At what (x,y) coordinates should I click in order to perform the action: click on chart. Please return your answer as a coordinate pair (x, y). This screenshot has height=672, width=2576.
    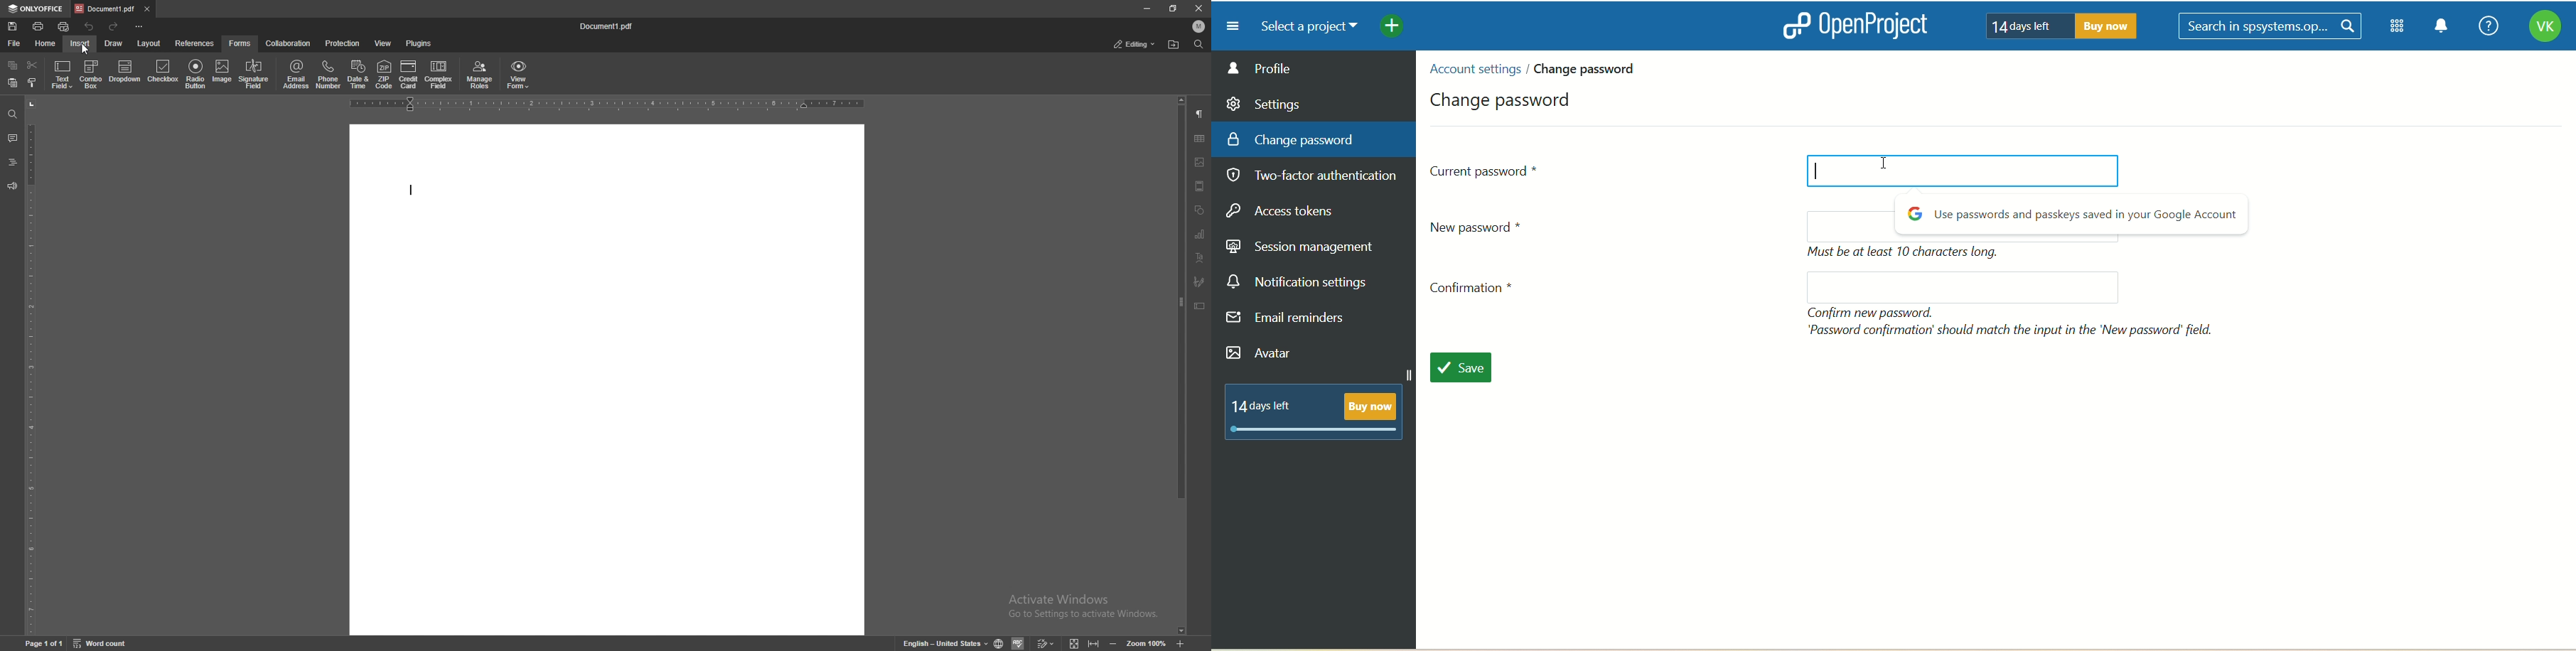
    Looking at the image, I should click on (1201, 235).